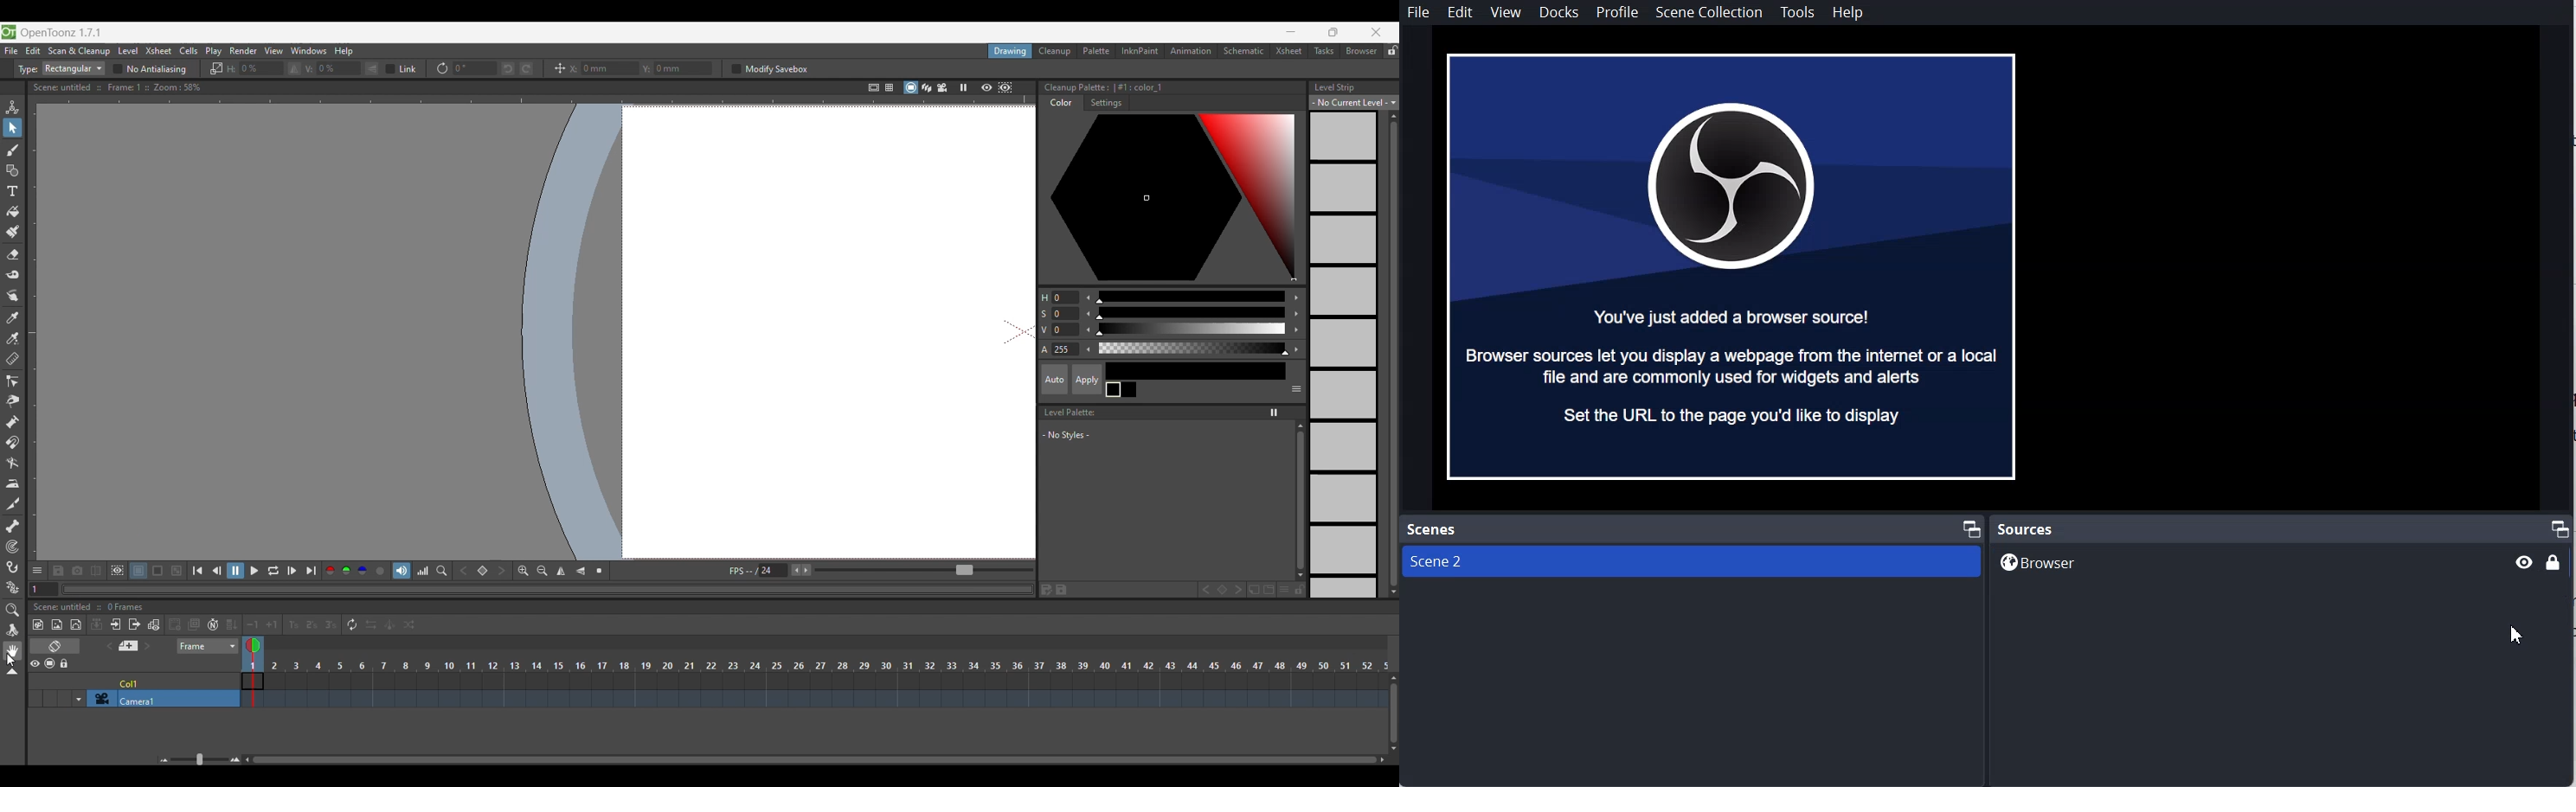 This screenshot has height=812, width=2576. I want to click on Quick vertical slide up, so click(1394, 115).